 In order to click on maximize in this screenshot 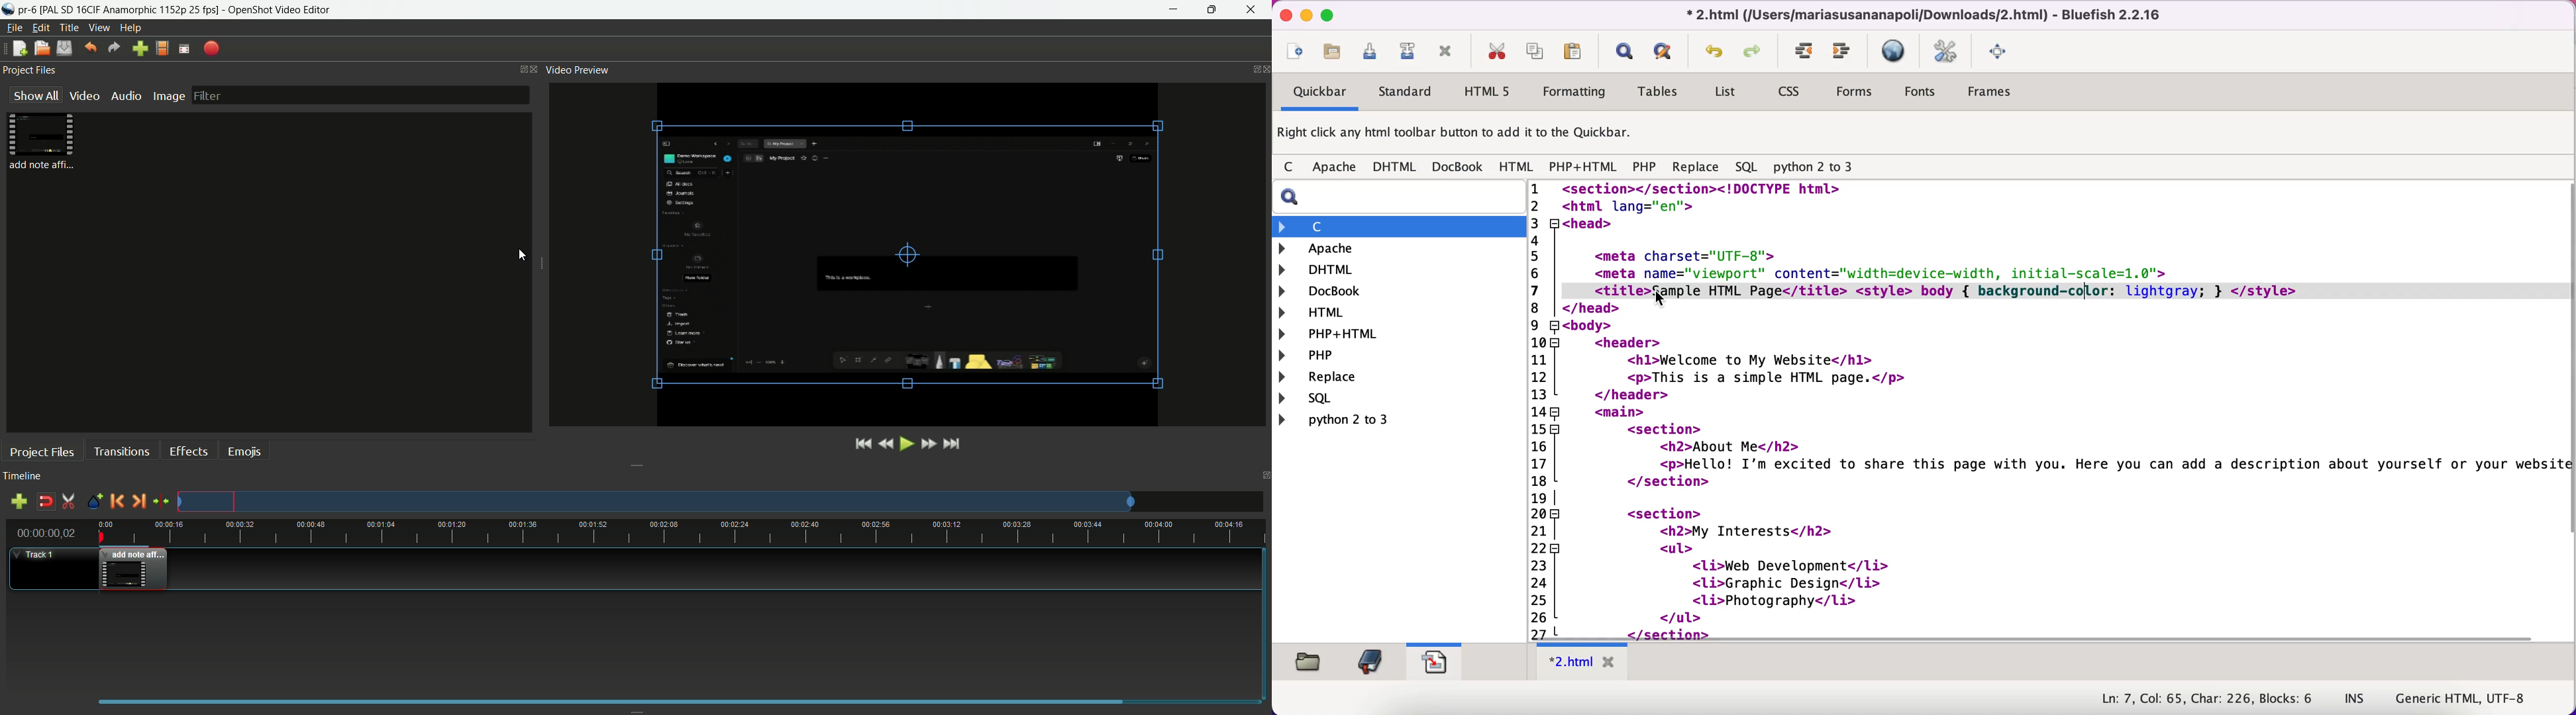, I will do `click(1327, 14)`.